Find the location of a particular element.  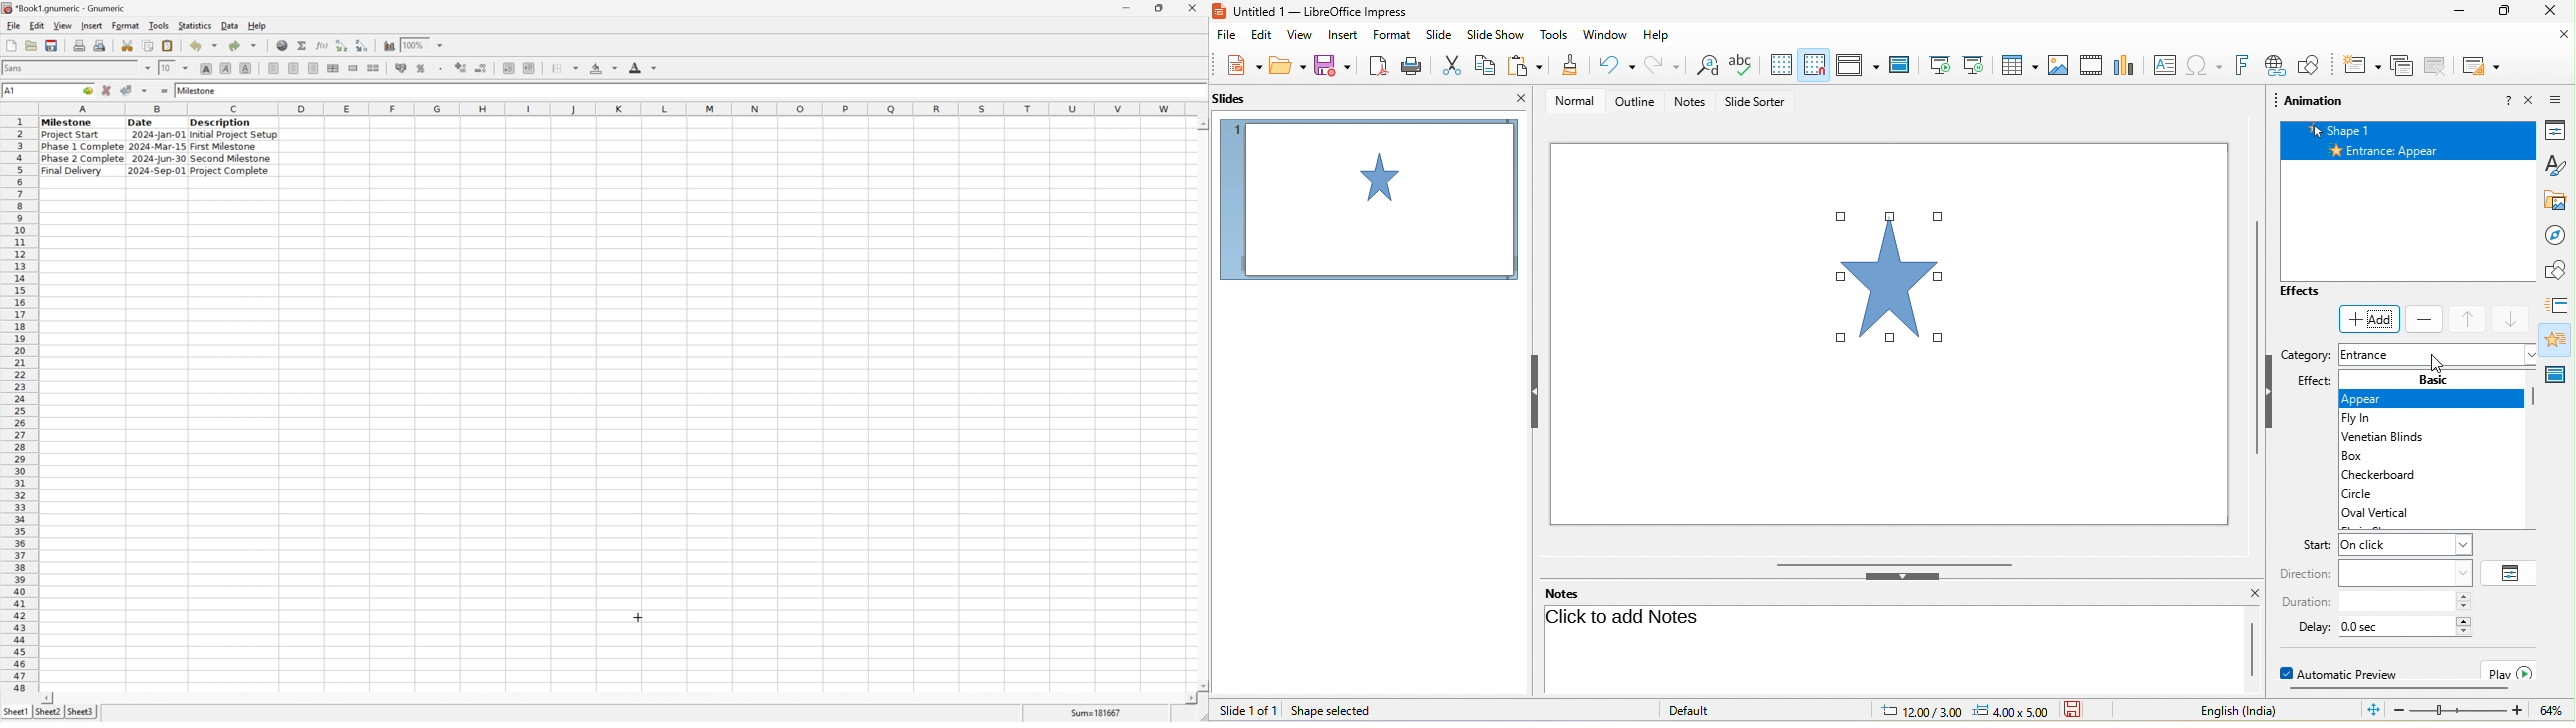

close notes is located at coordinates (2255, 594).